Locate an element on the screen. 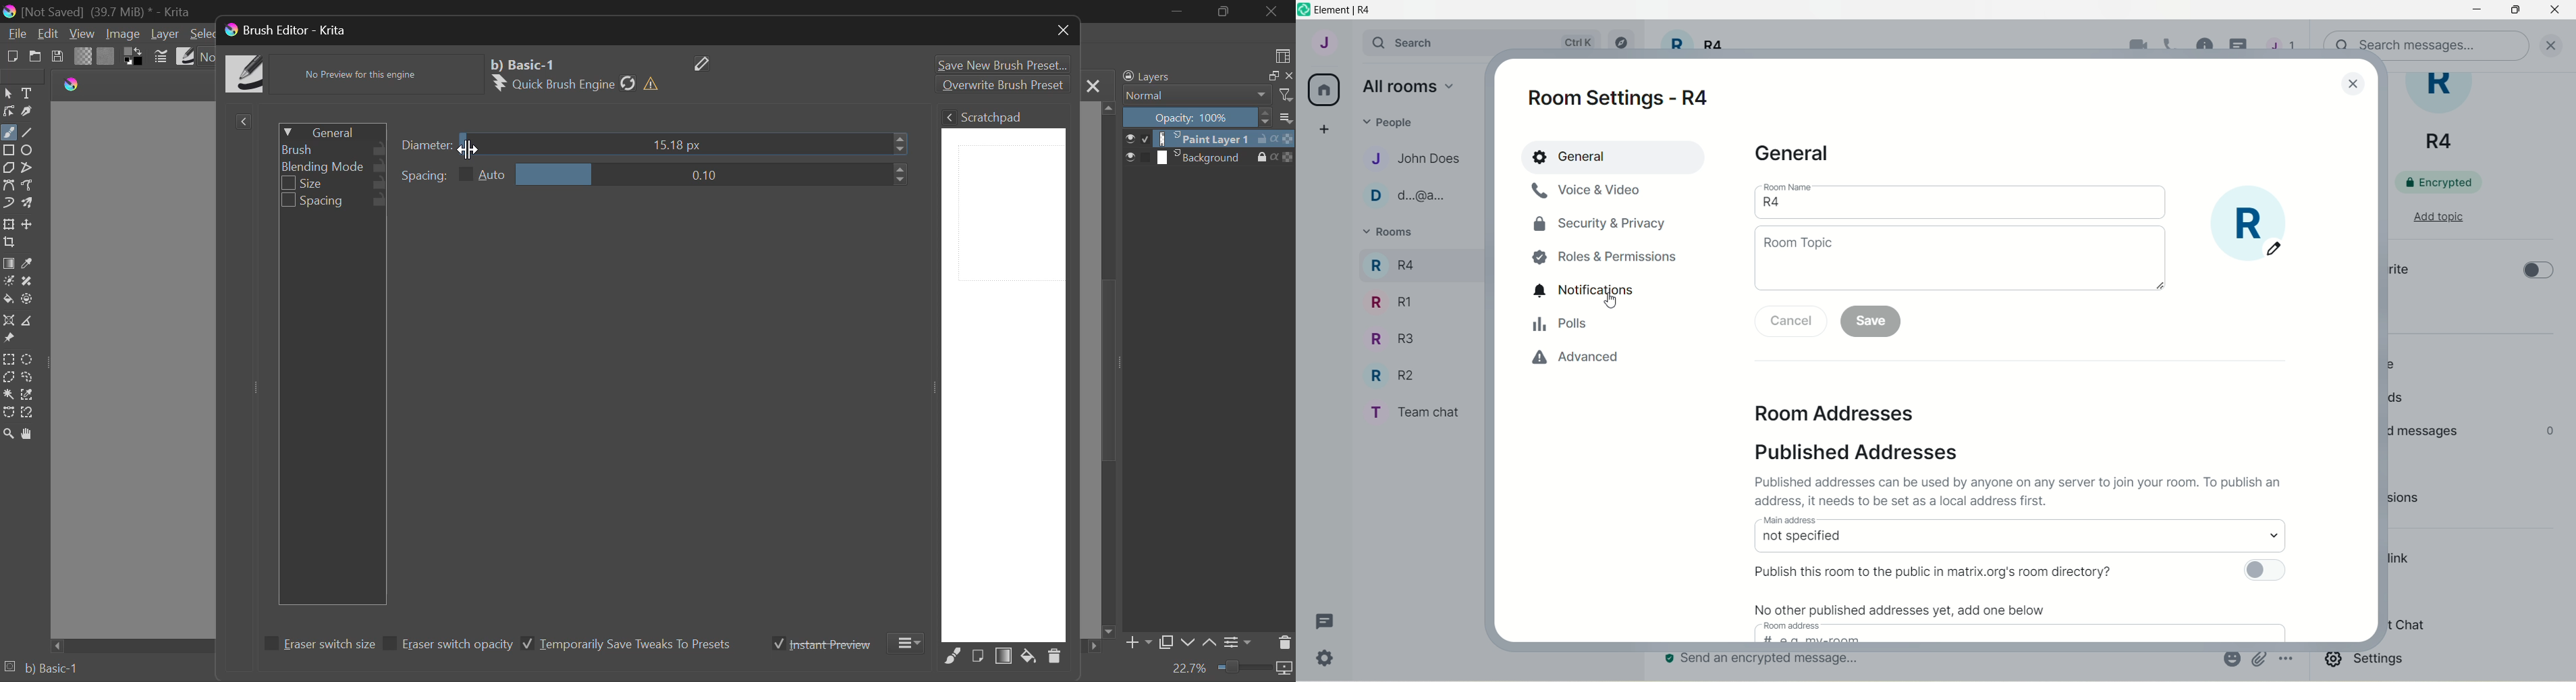 This screenshot has height=700, width=2576. D d.@a.. is located at coordinates (1403, 196).